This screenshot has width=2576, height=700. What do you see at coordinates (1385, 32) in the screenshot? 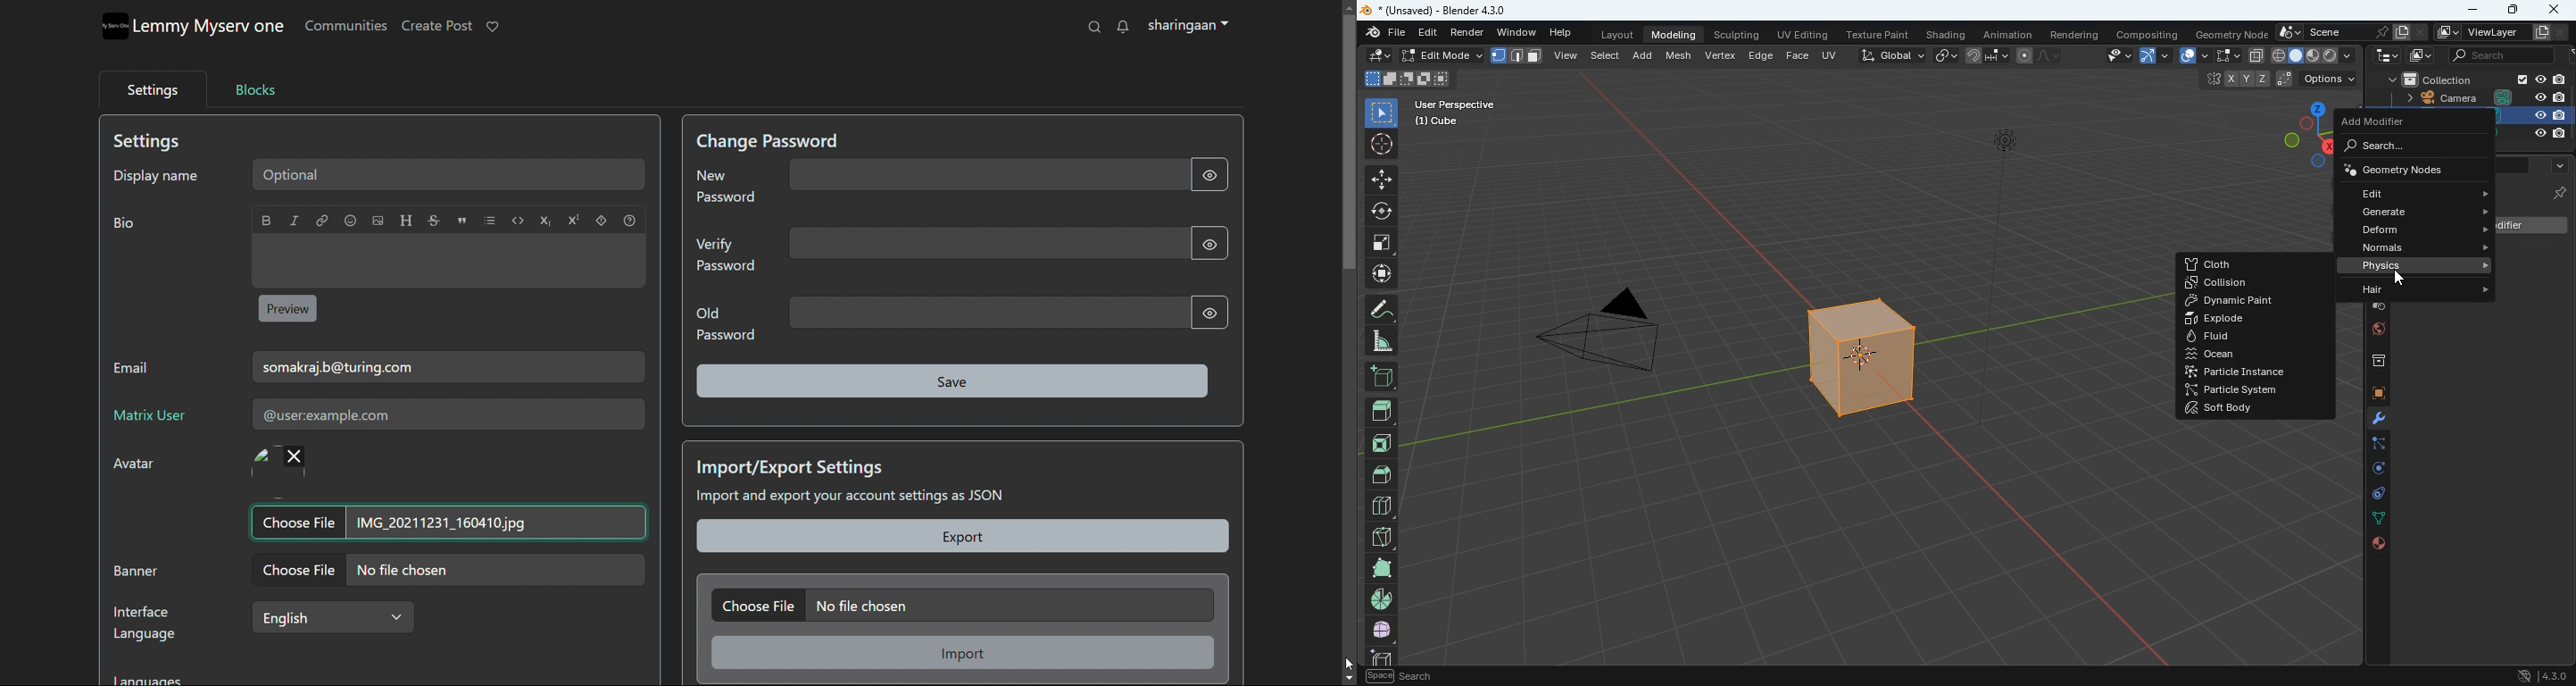
I see `file` at bounding box center [1385, 32].